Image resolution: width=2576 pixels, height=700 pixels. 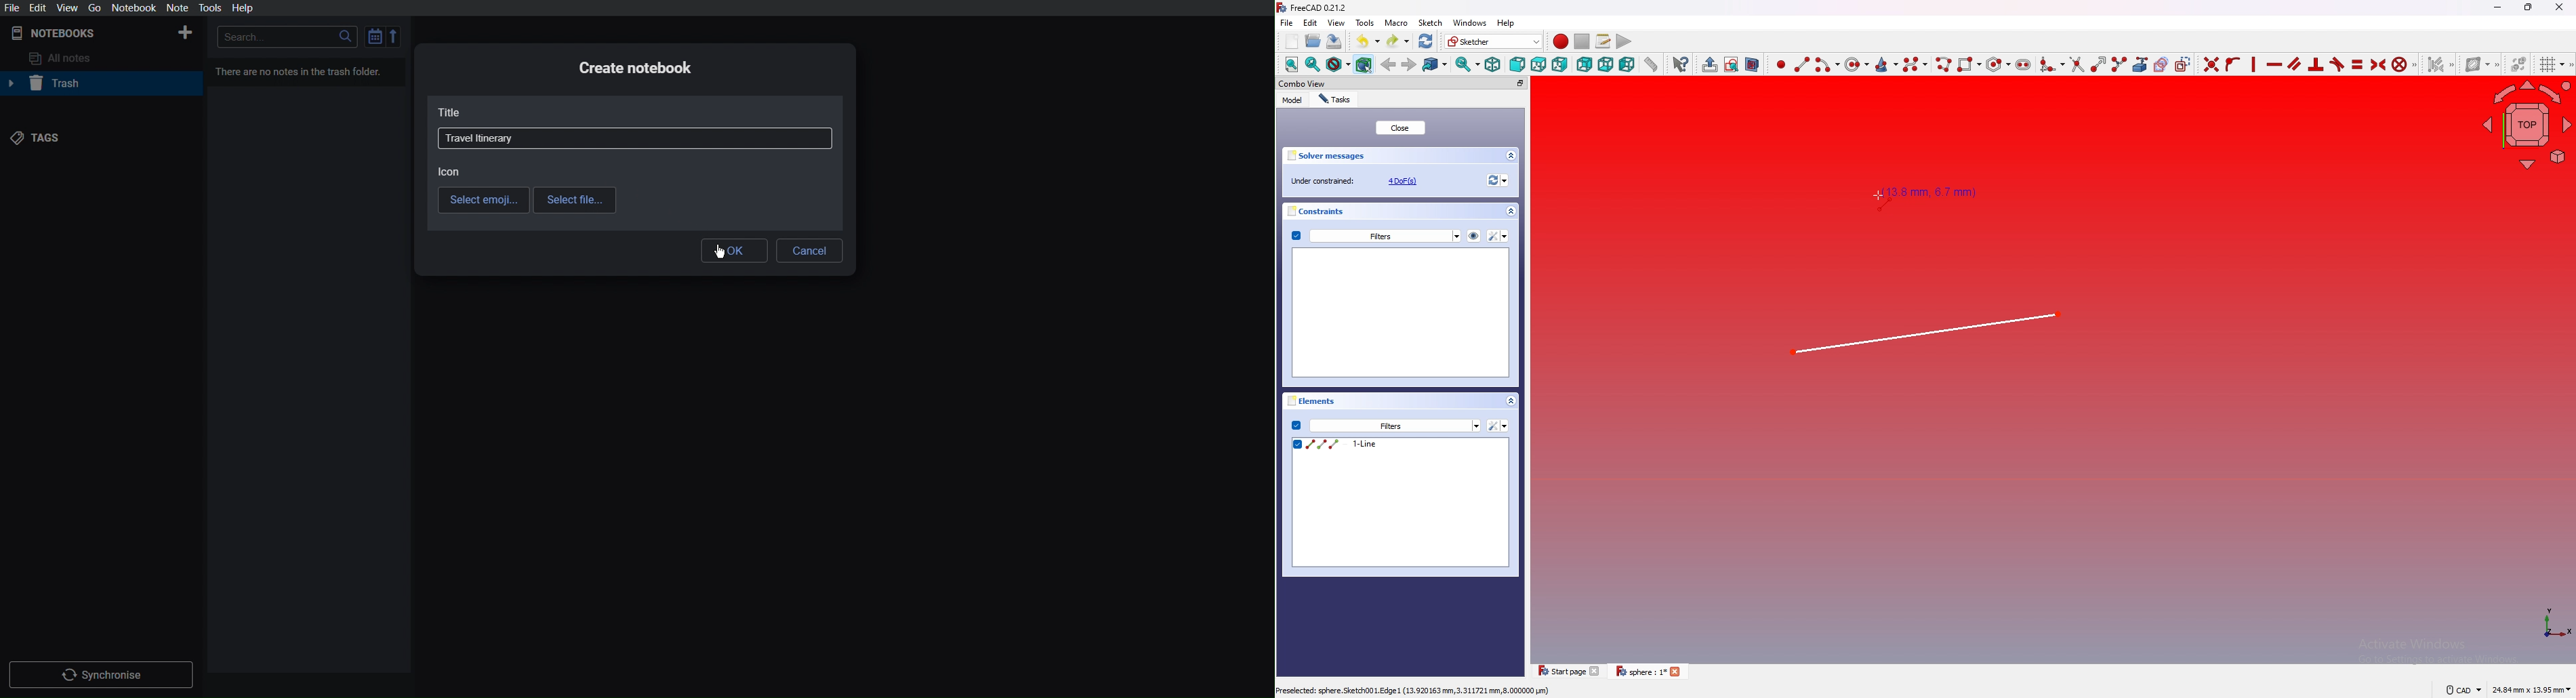 I want to click on Trash, so click(x=49, y=84).